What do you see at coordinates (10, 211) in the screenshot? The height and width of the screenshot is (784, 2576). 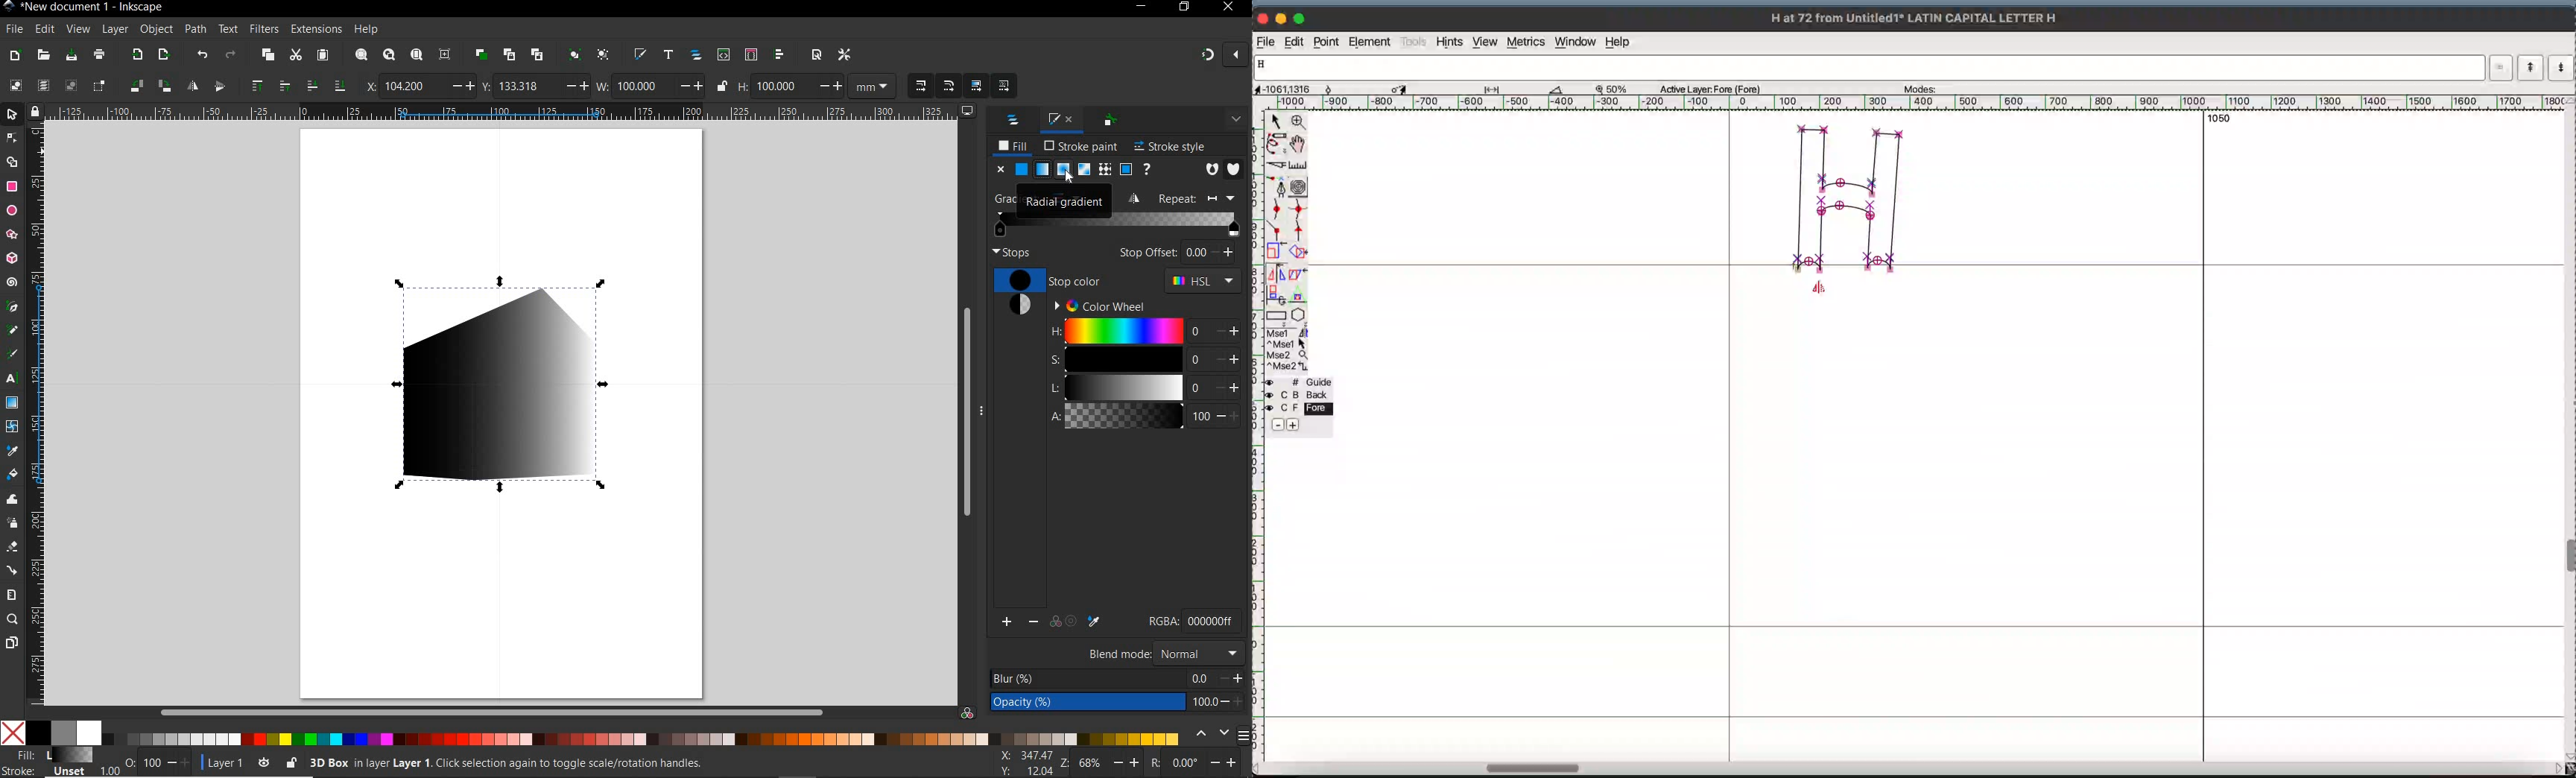 I see `ELLIPSE` at bounding box center [10, 211].